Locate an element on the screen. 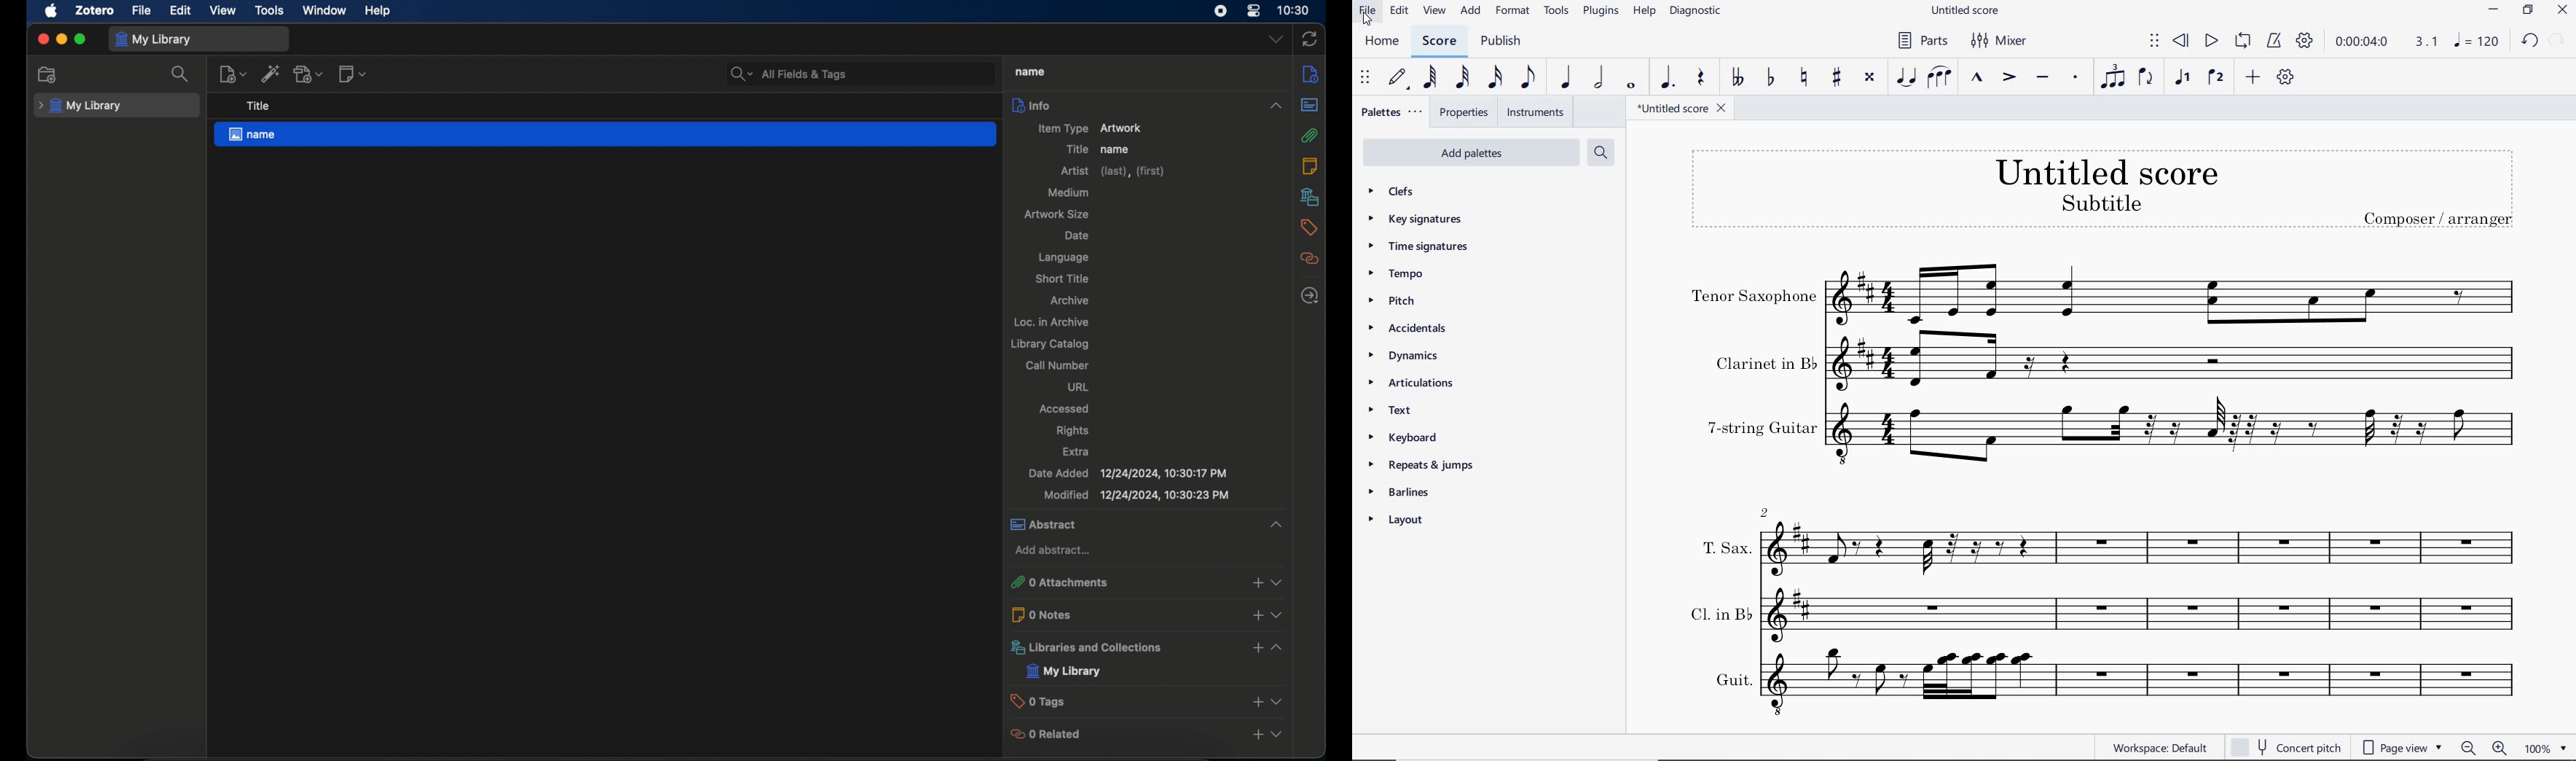 This screenshot has height=784, width=2576. LOOP PLAYBACK is located at coordinates (2242, 42).